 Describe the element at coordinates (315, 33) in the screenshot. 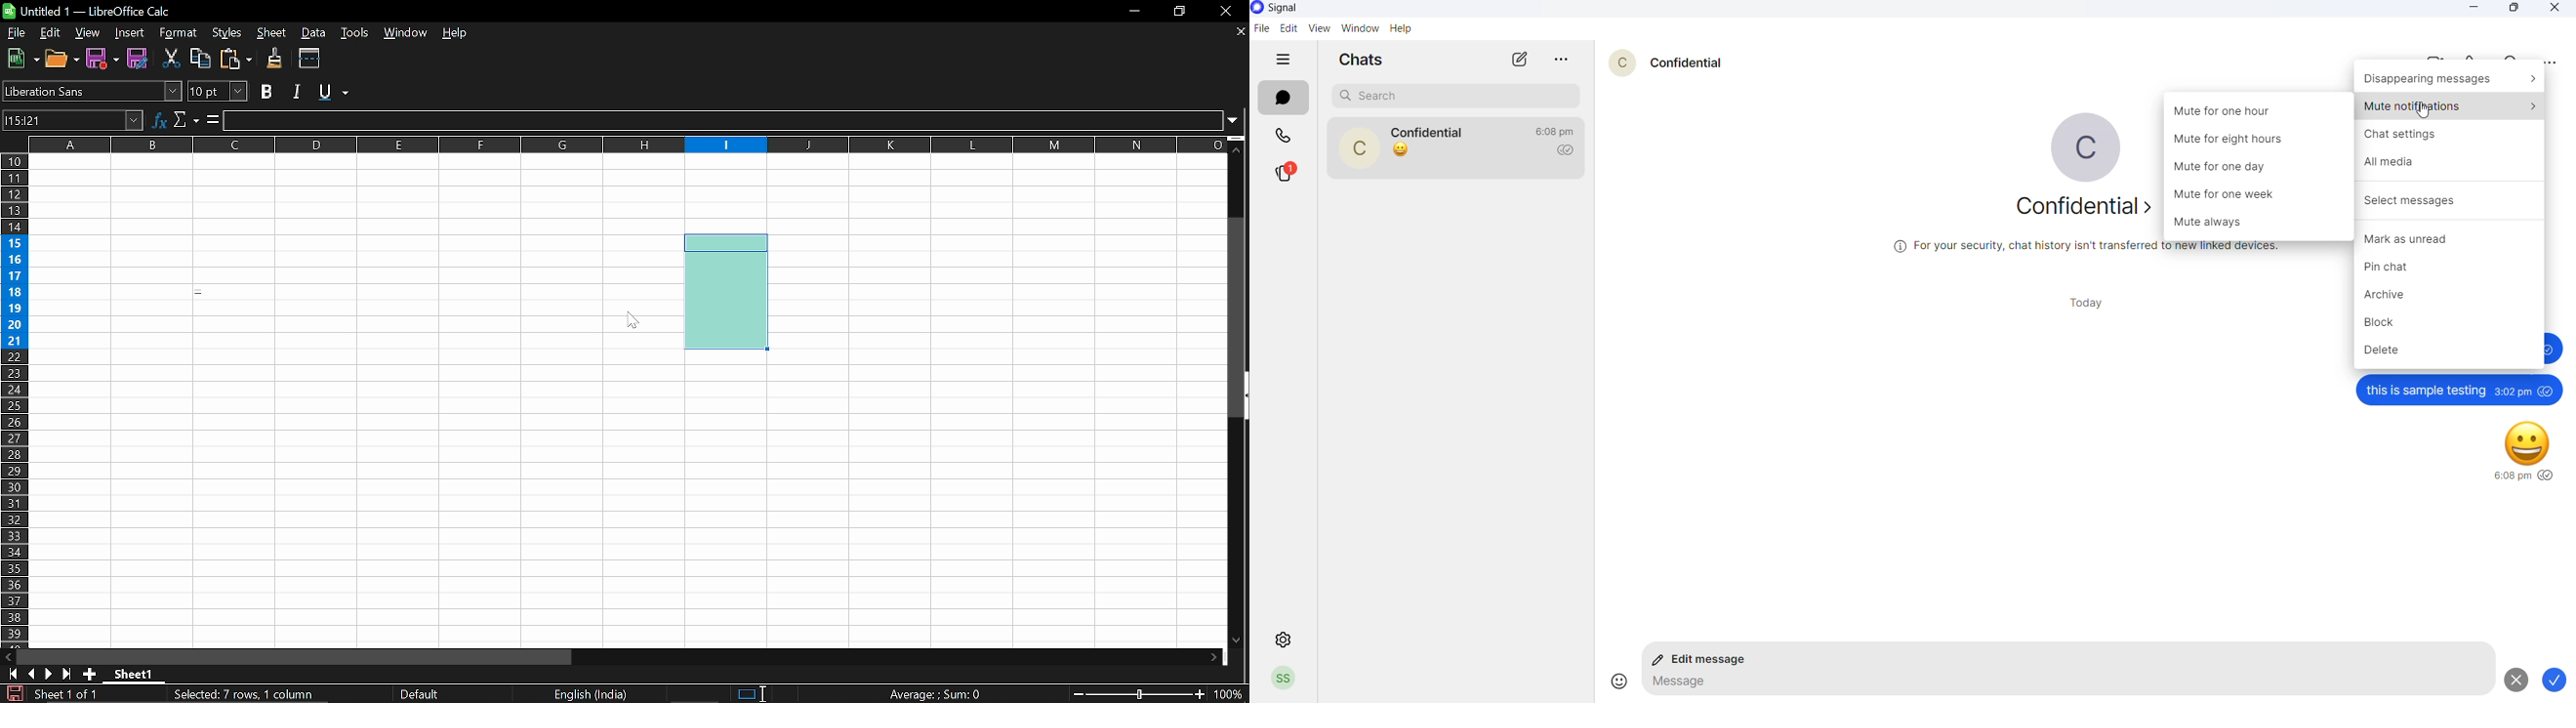

I see `Data` at that location.